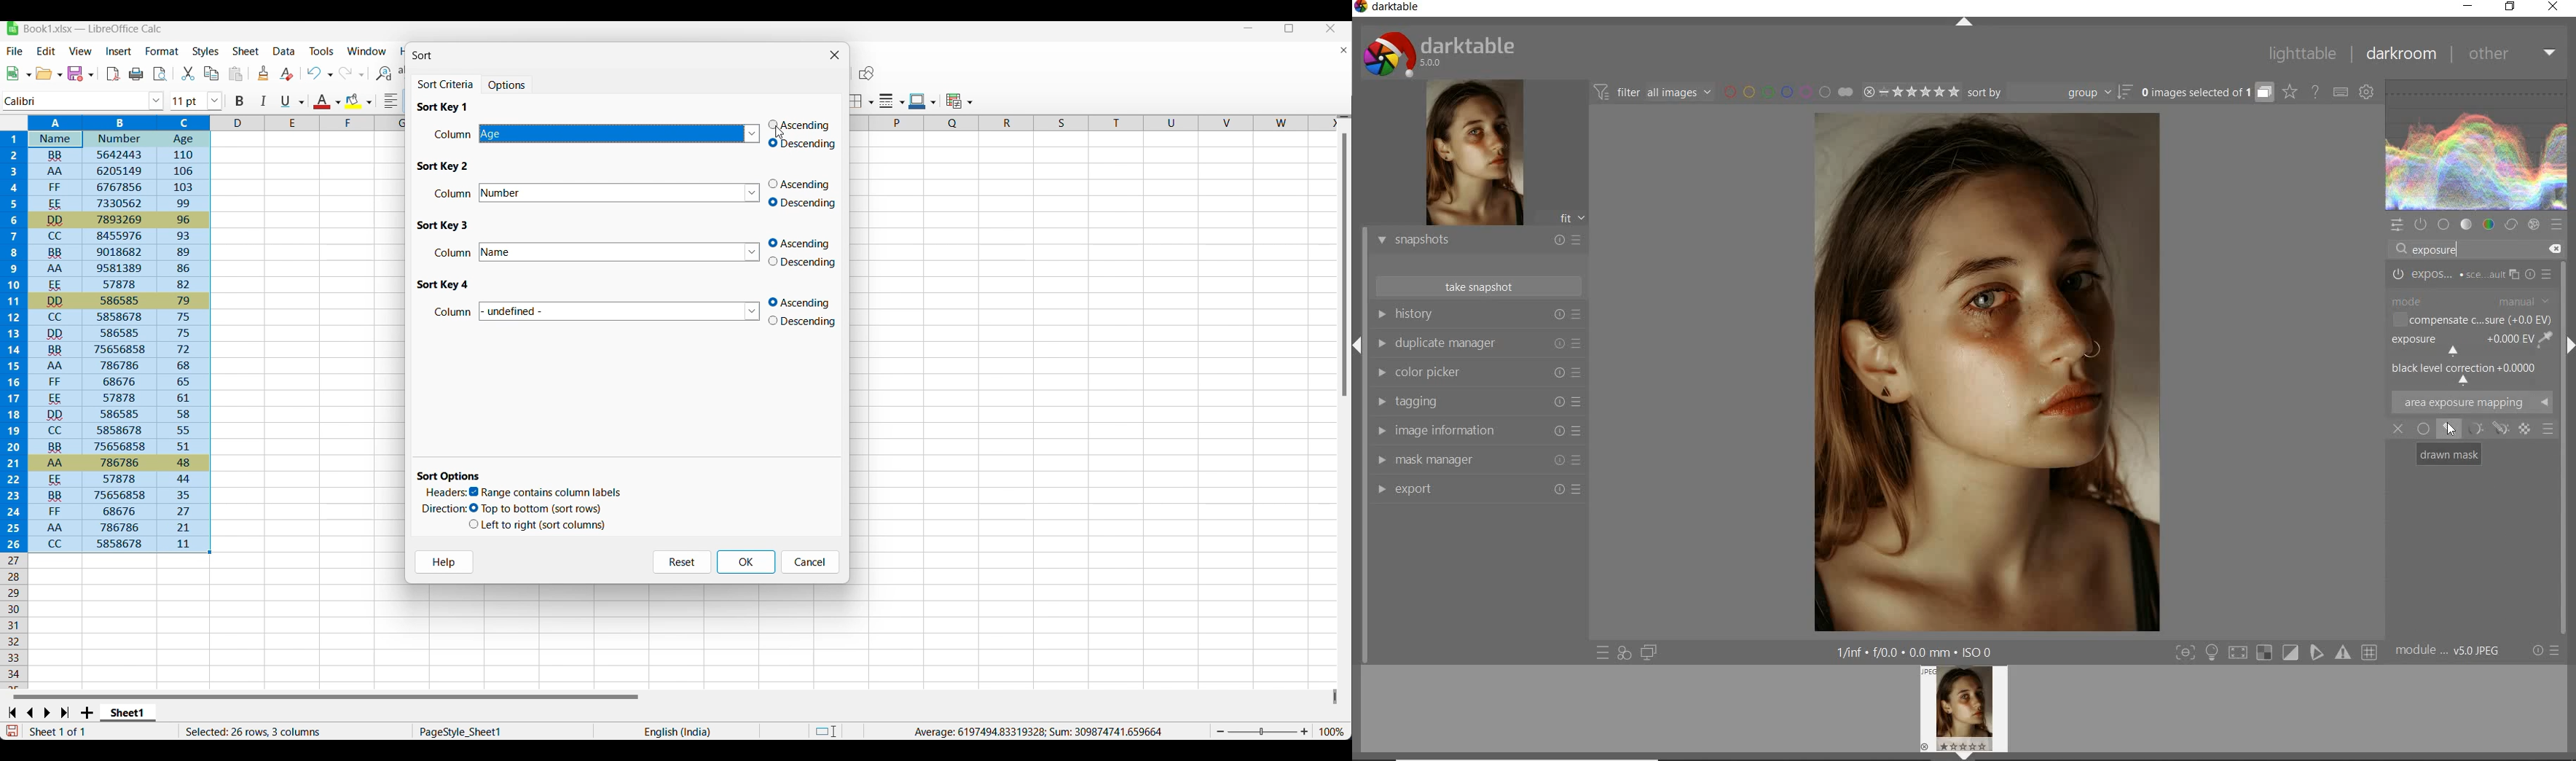 Image resolution: width=2576 pixels, height=784 pixels. I want to click on toggle modes, so click(2277, 654).